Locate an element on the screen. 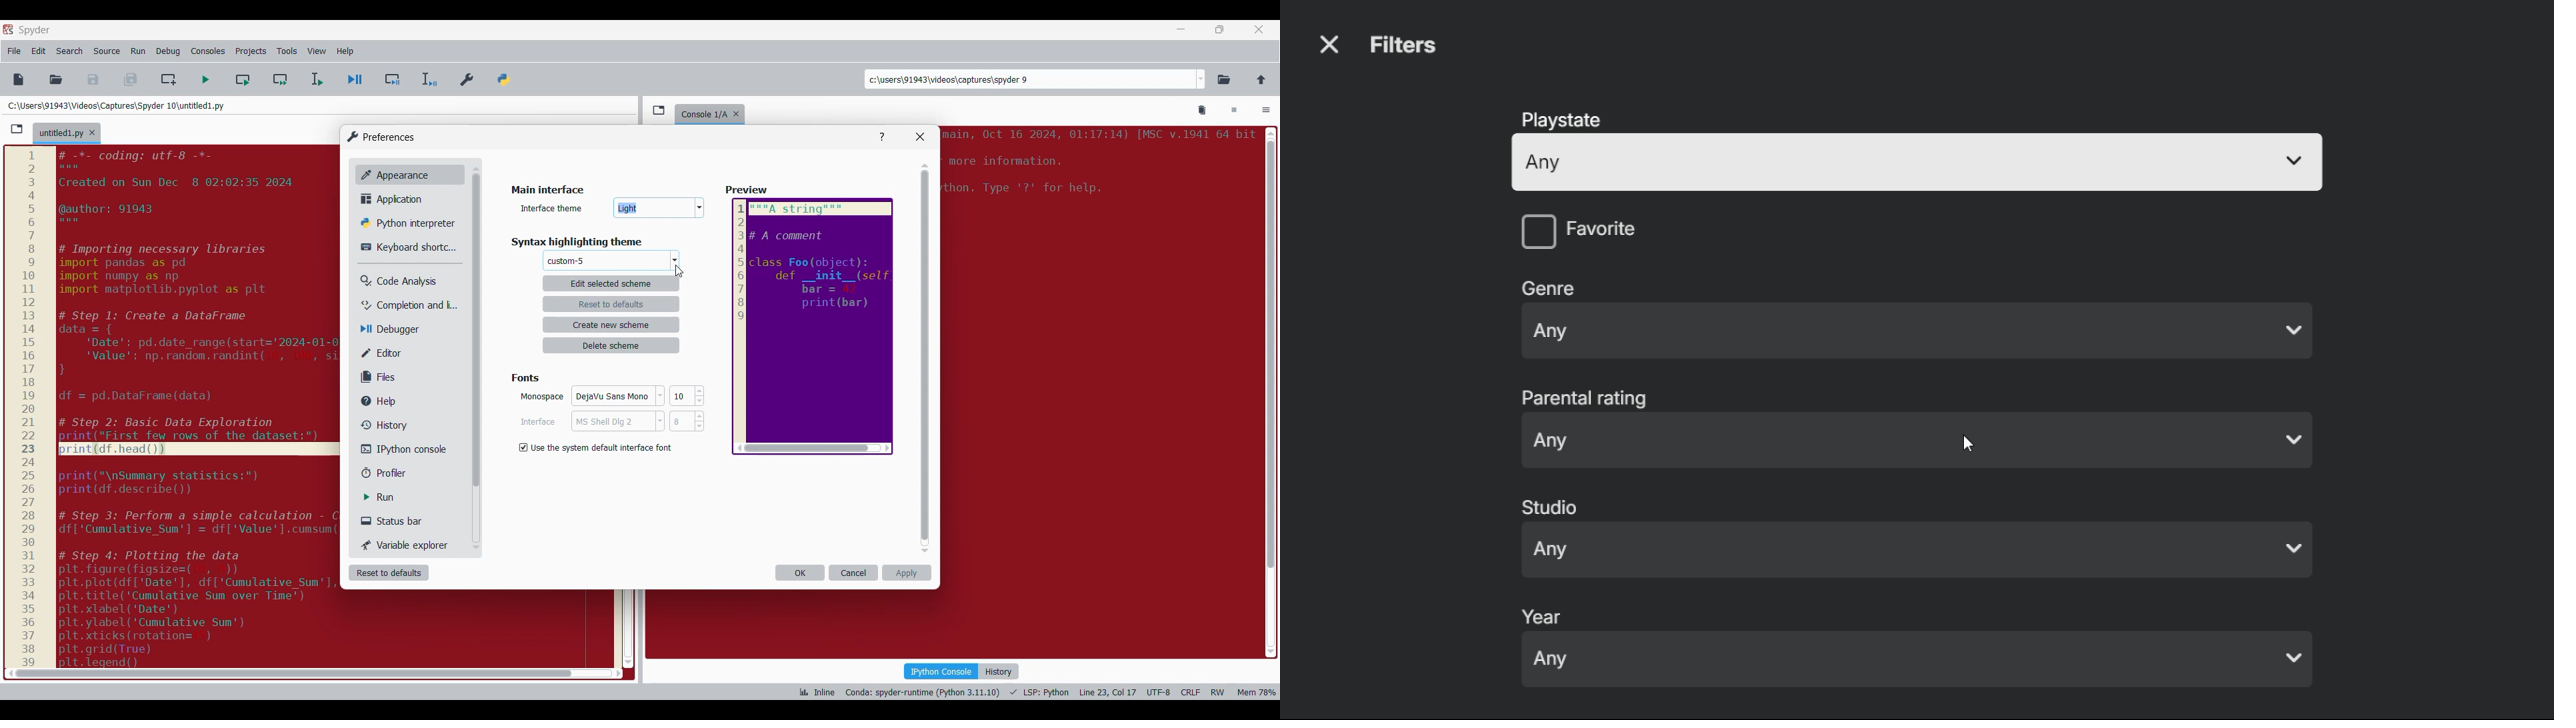  scroll bar is located at coordinates (1269, 389).